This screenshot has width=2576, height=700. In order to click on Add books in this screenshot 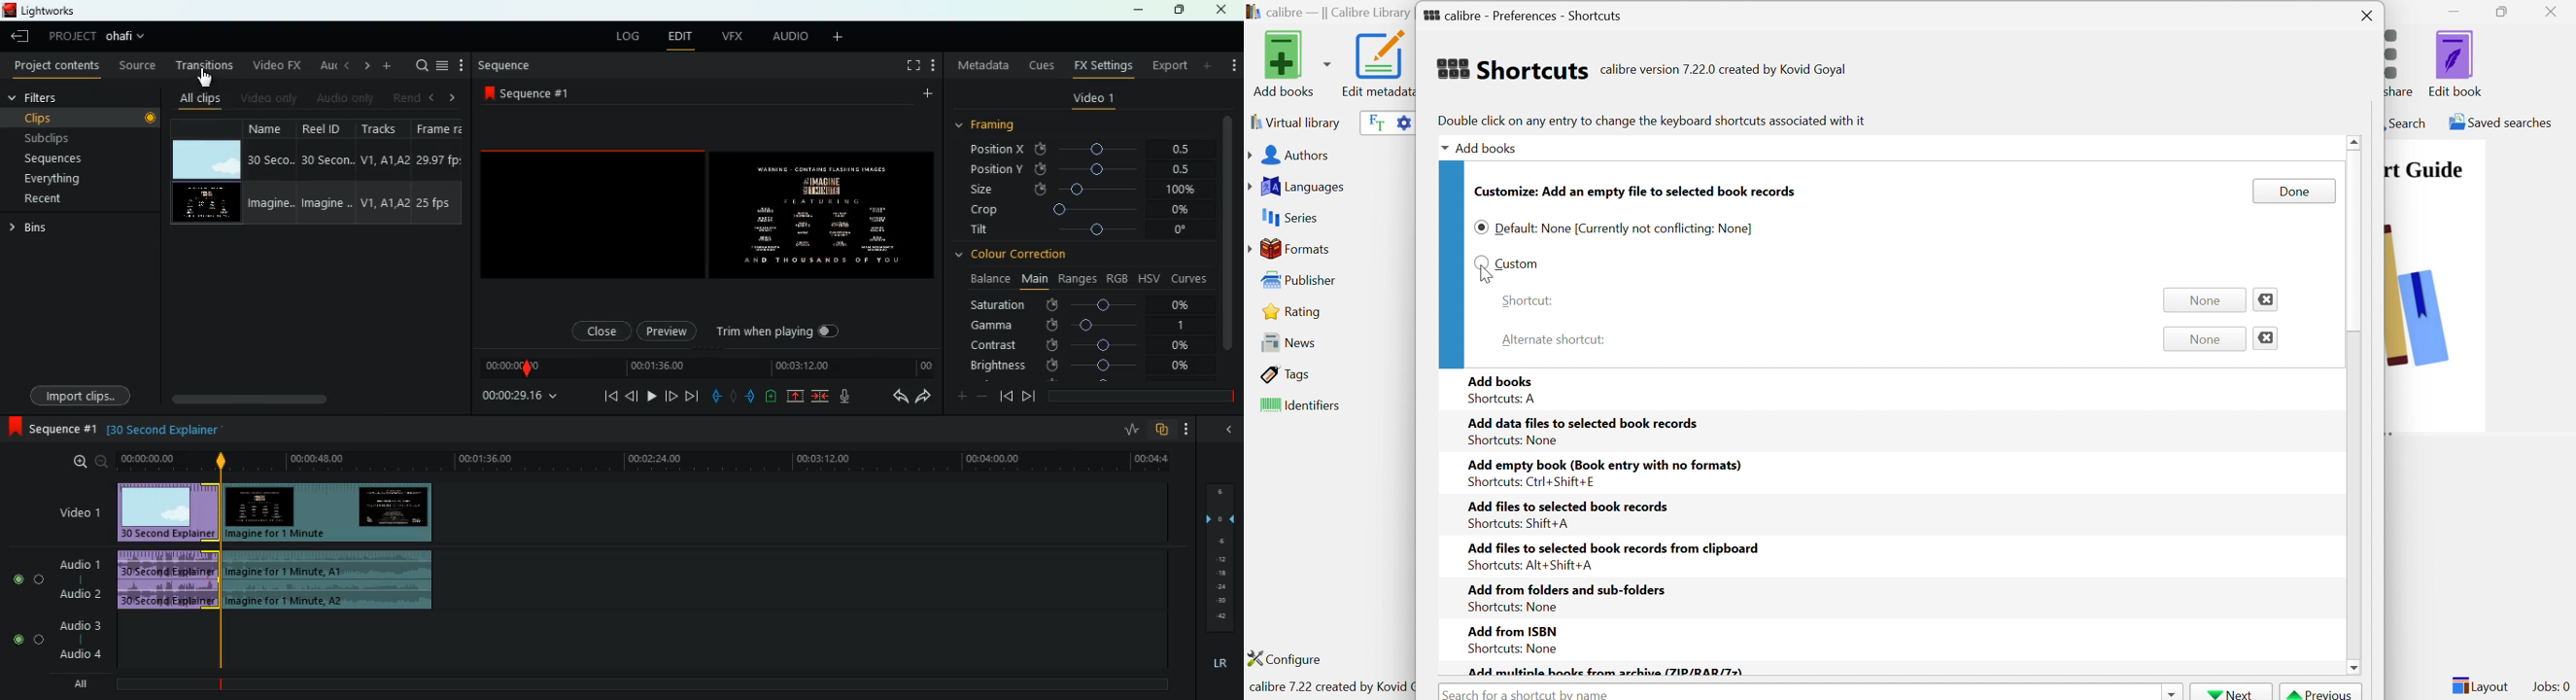, I will do `click(1502, 379)`.